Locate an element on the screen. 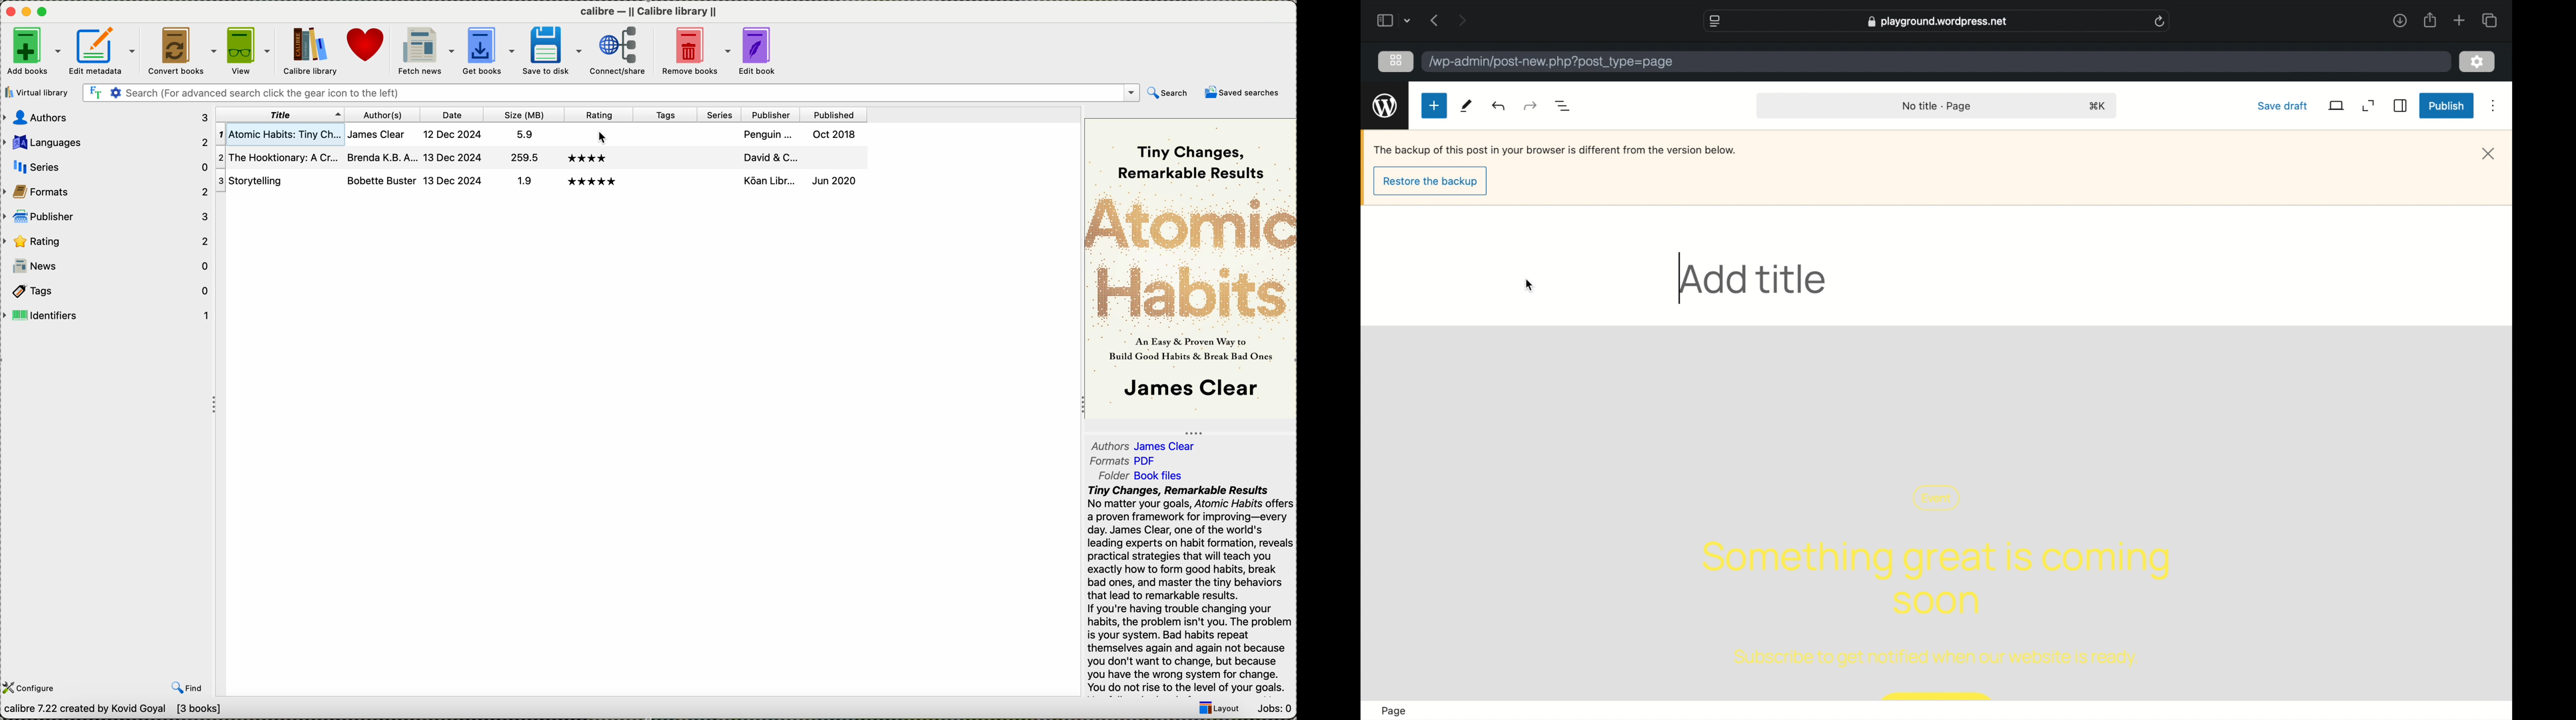 Image resolution: width=2576 pixels, height=728 pixels. 5.9 is located at coordinates (522, 133).